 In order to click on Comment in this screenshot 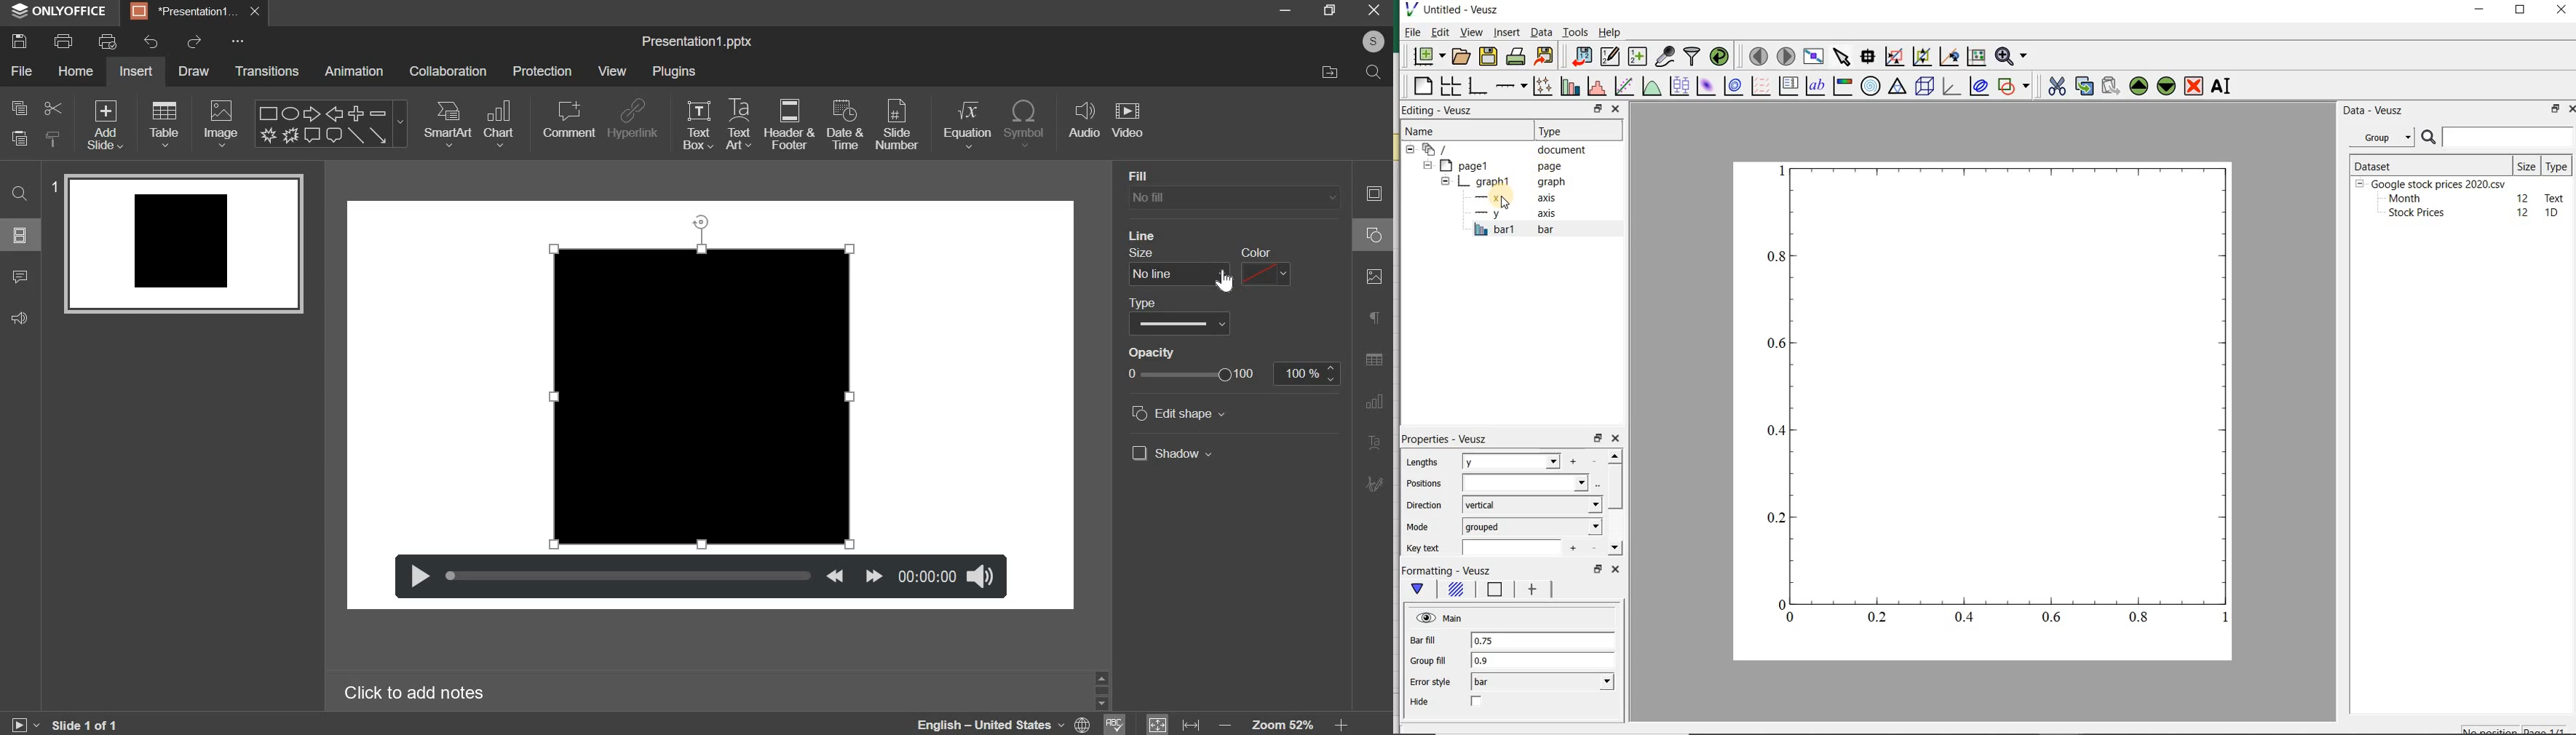, I will do `click(314, 136)`.